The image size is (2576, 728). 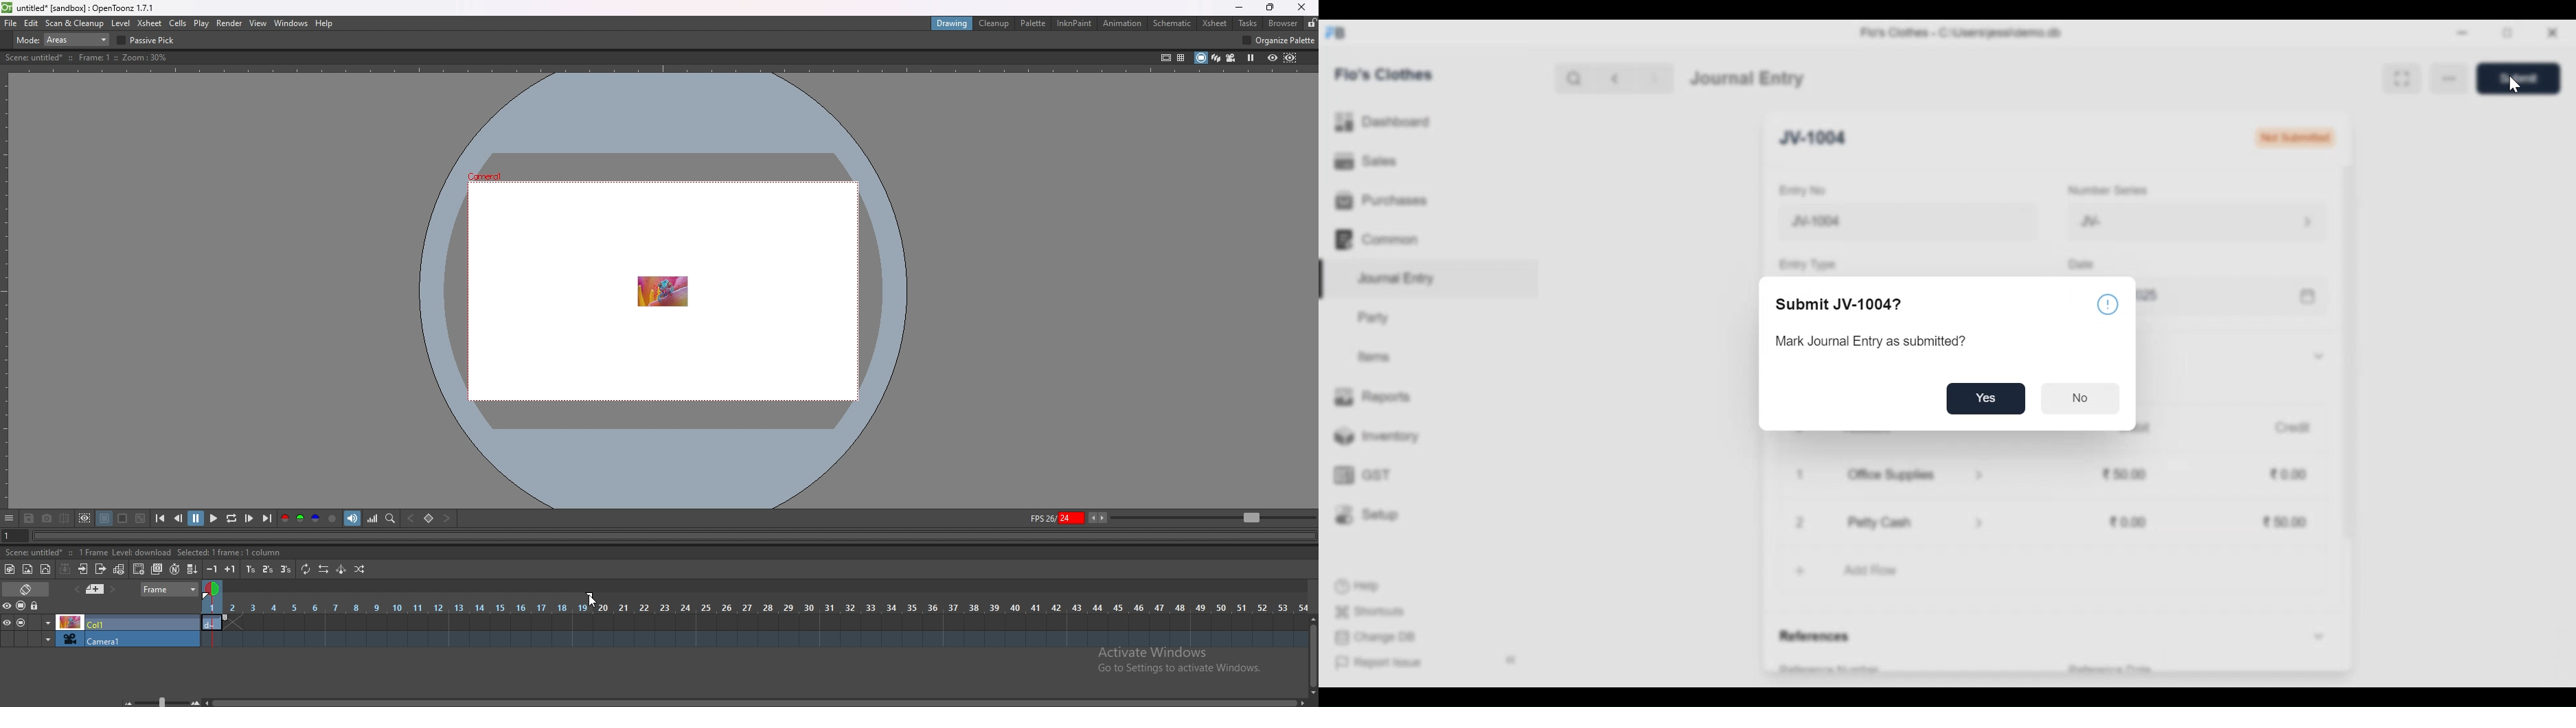 I want to click on locator, so click(x=391, y=519).